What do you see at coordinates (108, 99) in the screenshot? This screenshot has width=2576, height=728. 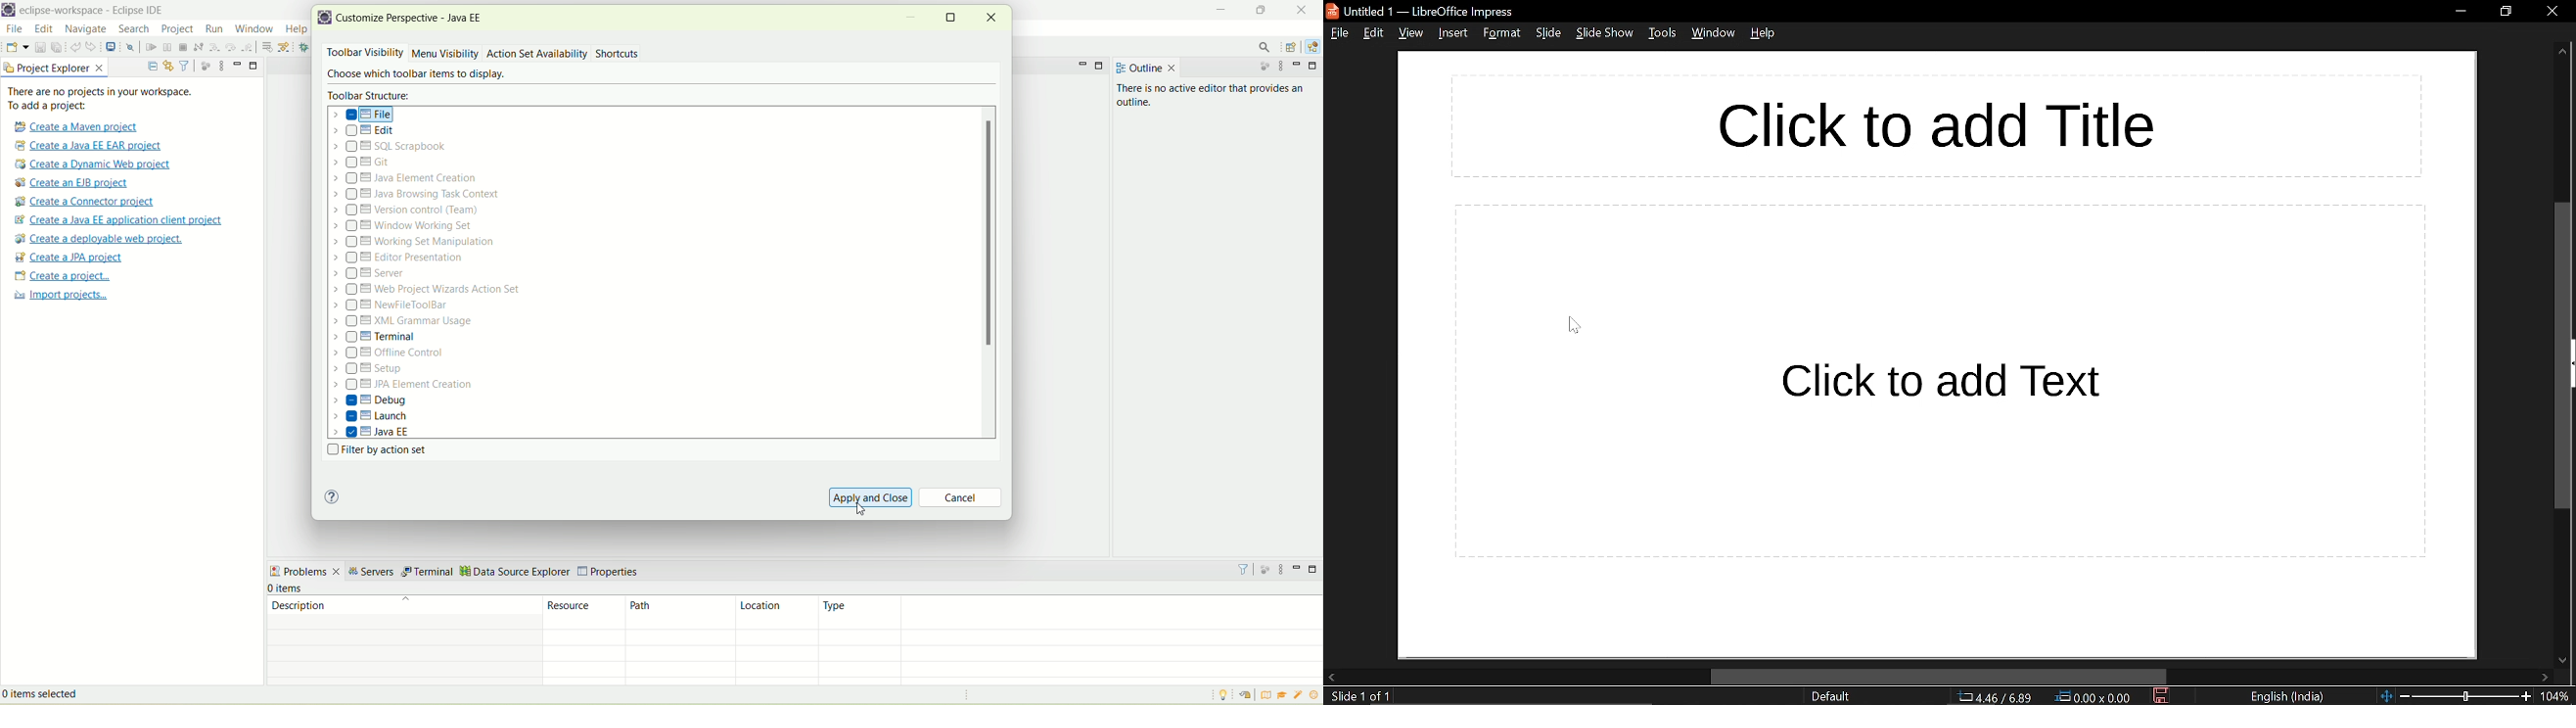 I see `text` at bounding box center [108, 99].